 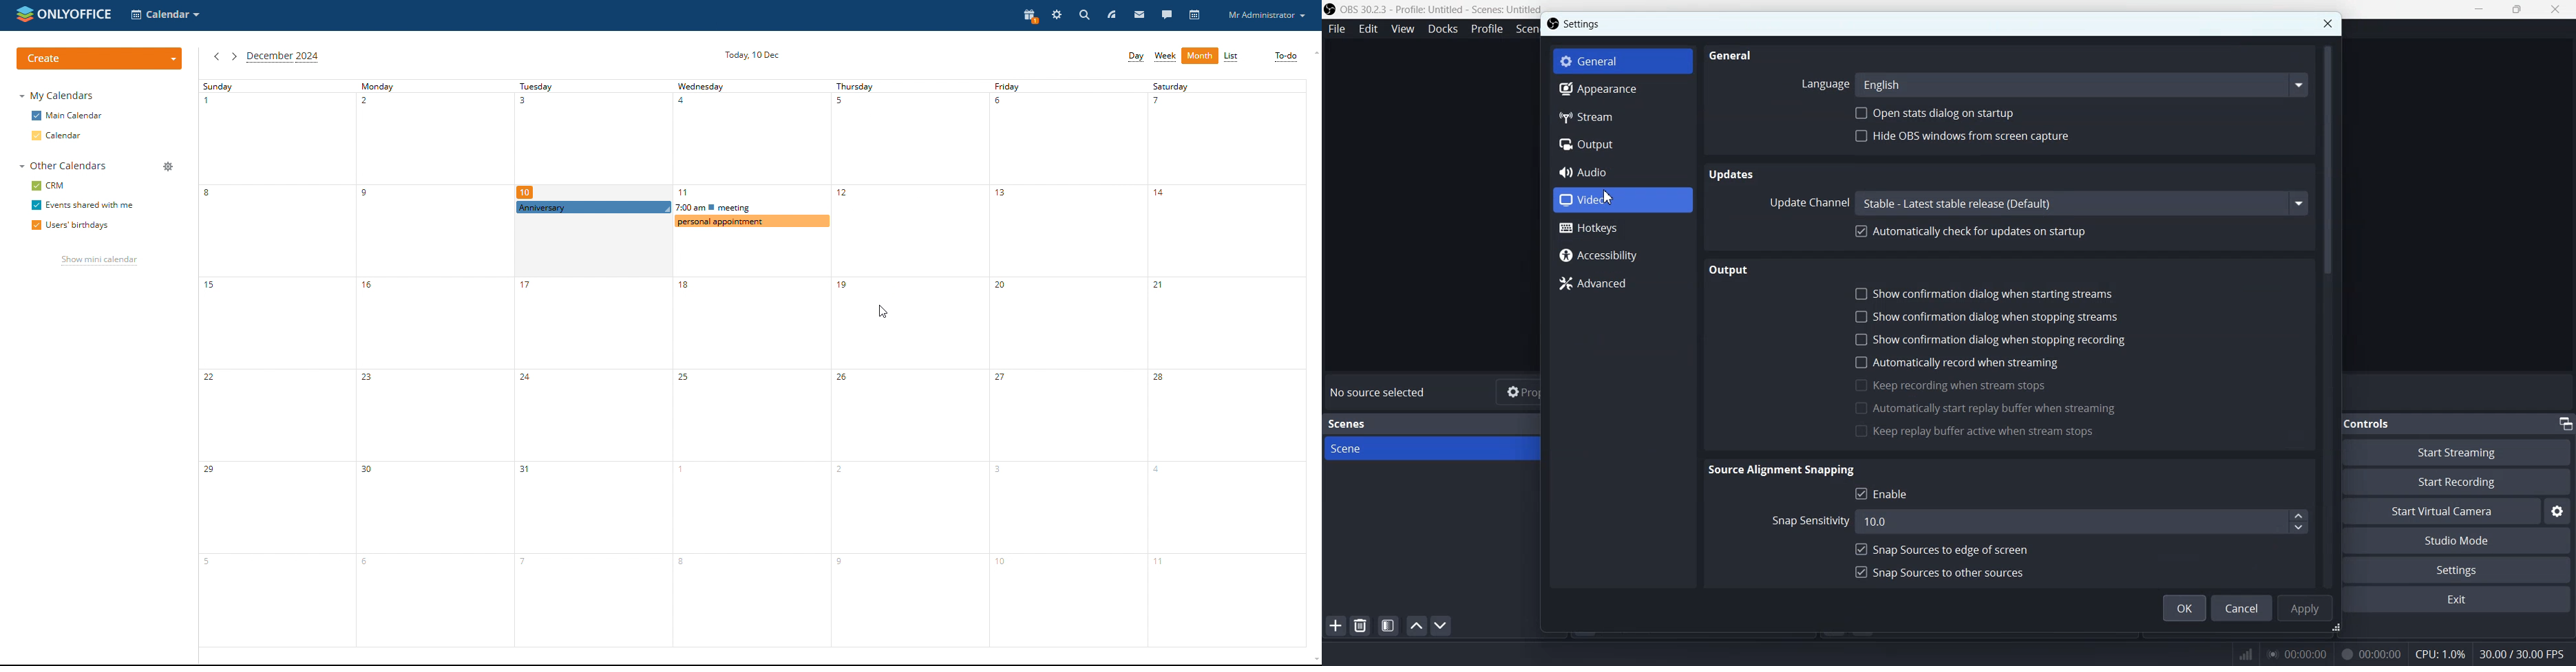 I want to click on Minimize, so click(x=2479, y=8).